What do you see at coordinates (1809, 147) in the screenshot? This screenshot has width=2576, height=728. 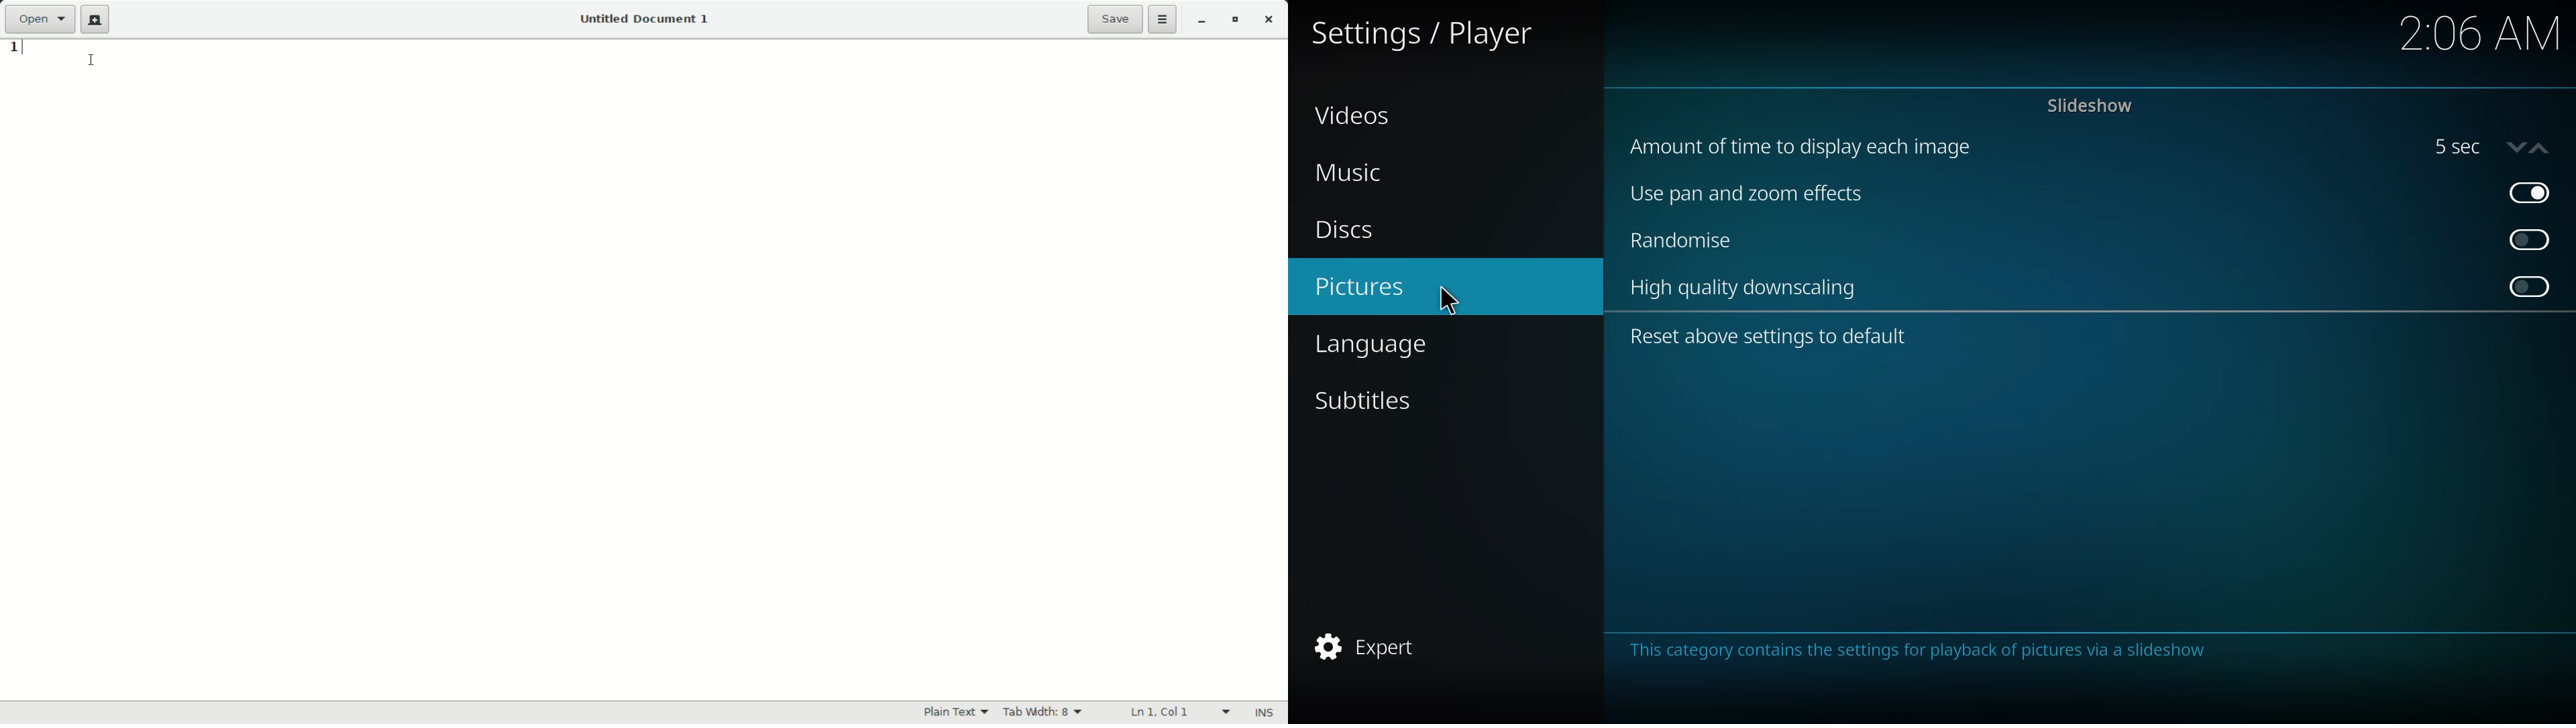 I see `amount of time to display each image` at bounding box center [1809, 147].